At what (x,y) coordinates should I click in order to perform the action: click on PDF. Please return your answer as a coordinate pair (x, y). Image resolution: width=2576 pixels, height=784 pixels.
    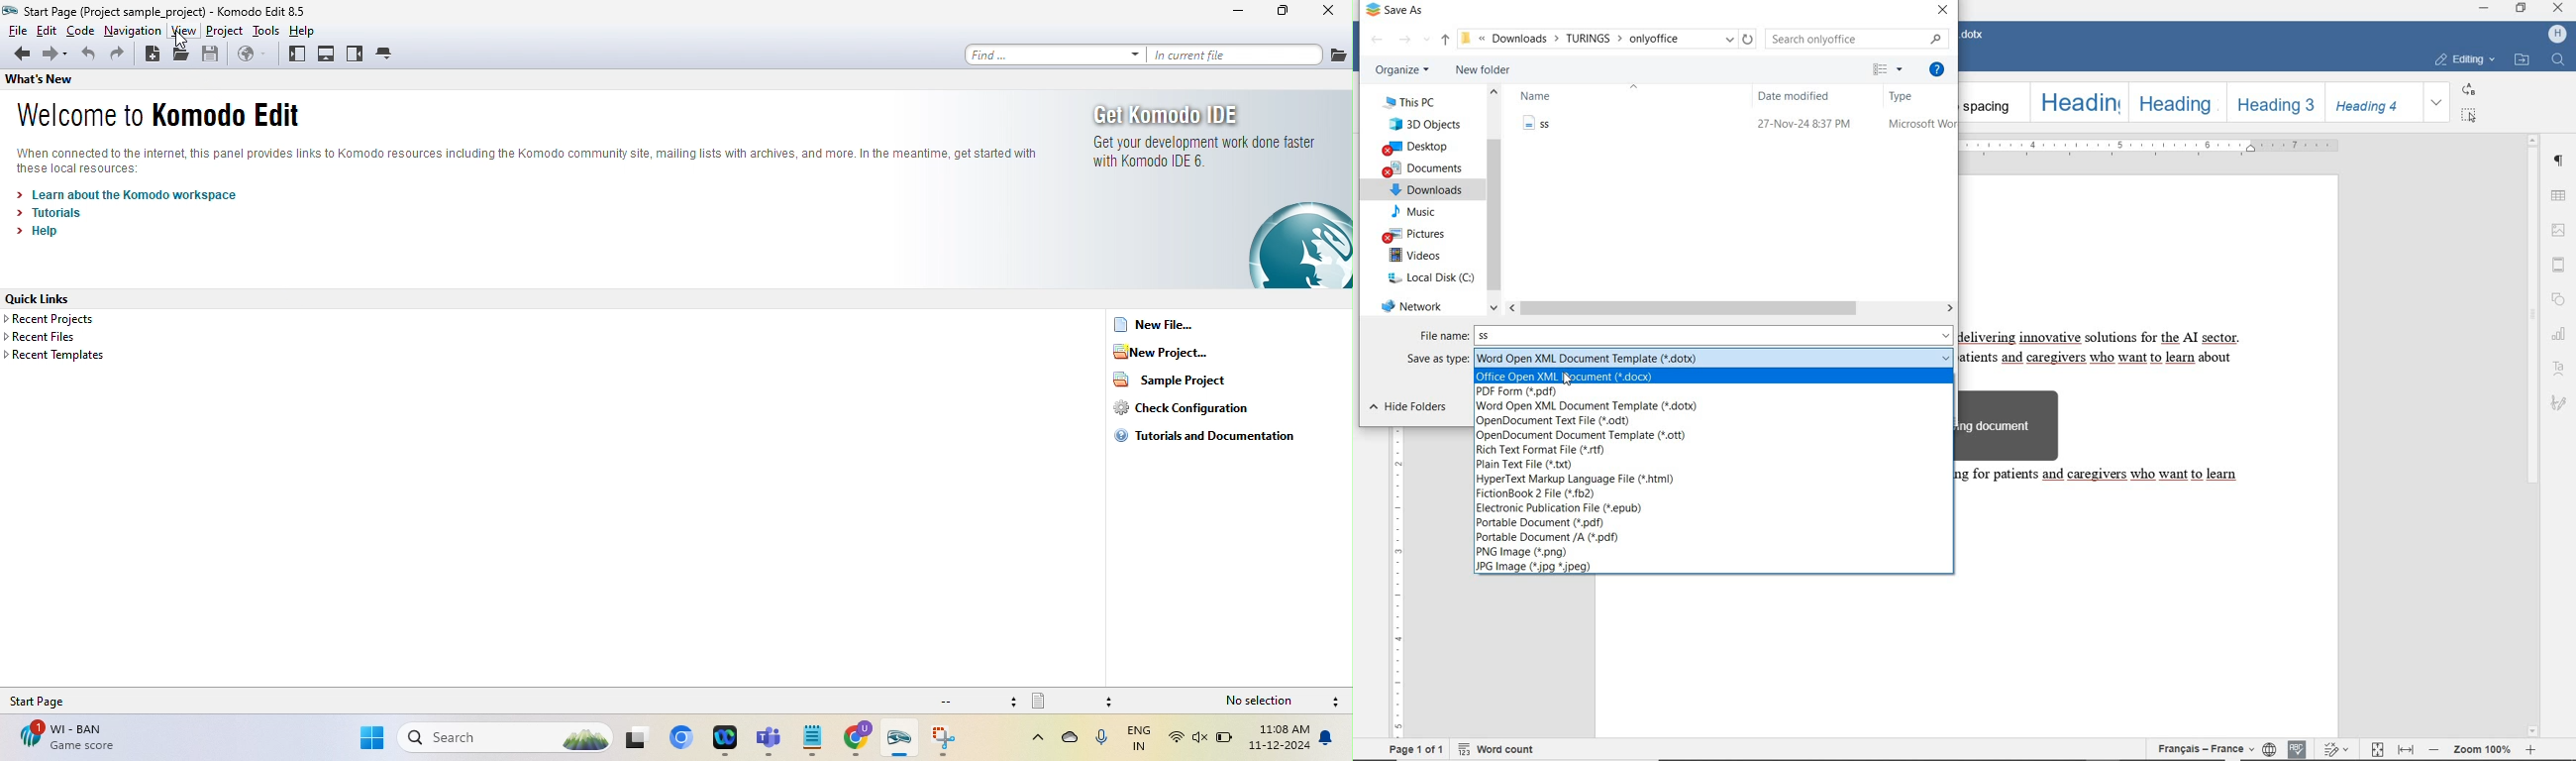
    Looking at the image, I should click on (1525, 392).